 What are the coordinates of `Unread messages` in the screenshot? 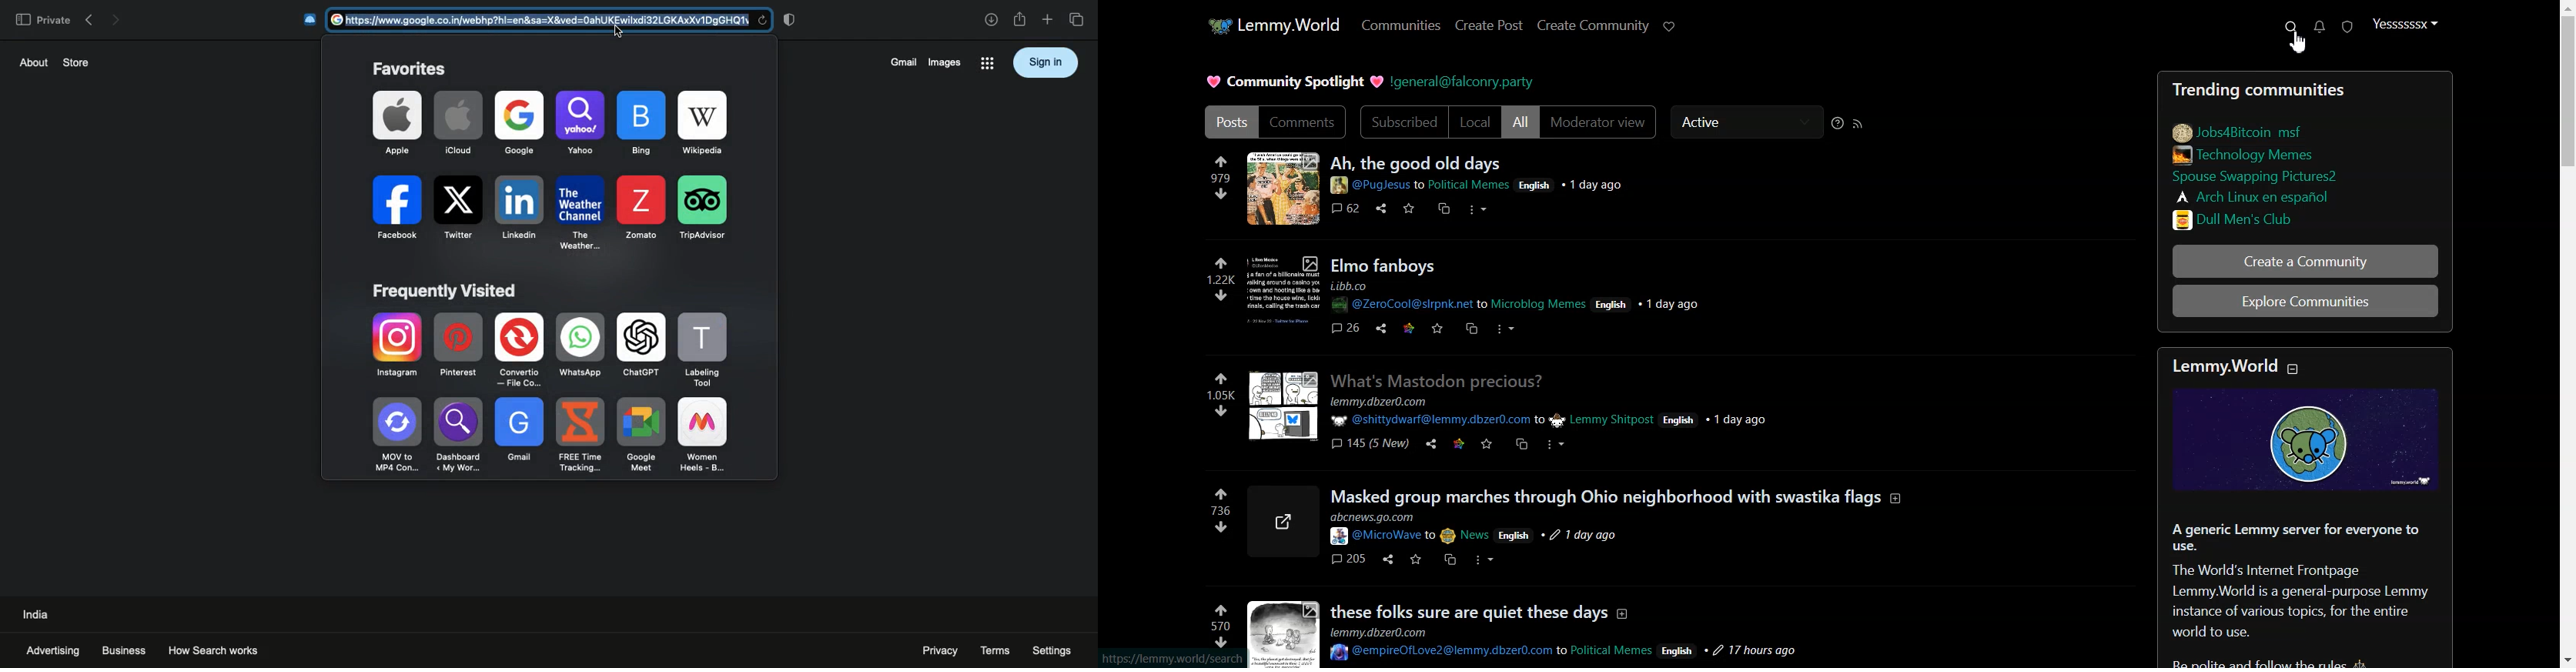 It's located at (2320, 27).